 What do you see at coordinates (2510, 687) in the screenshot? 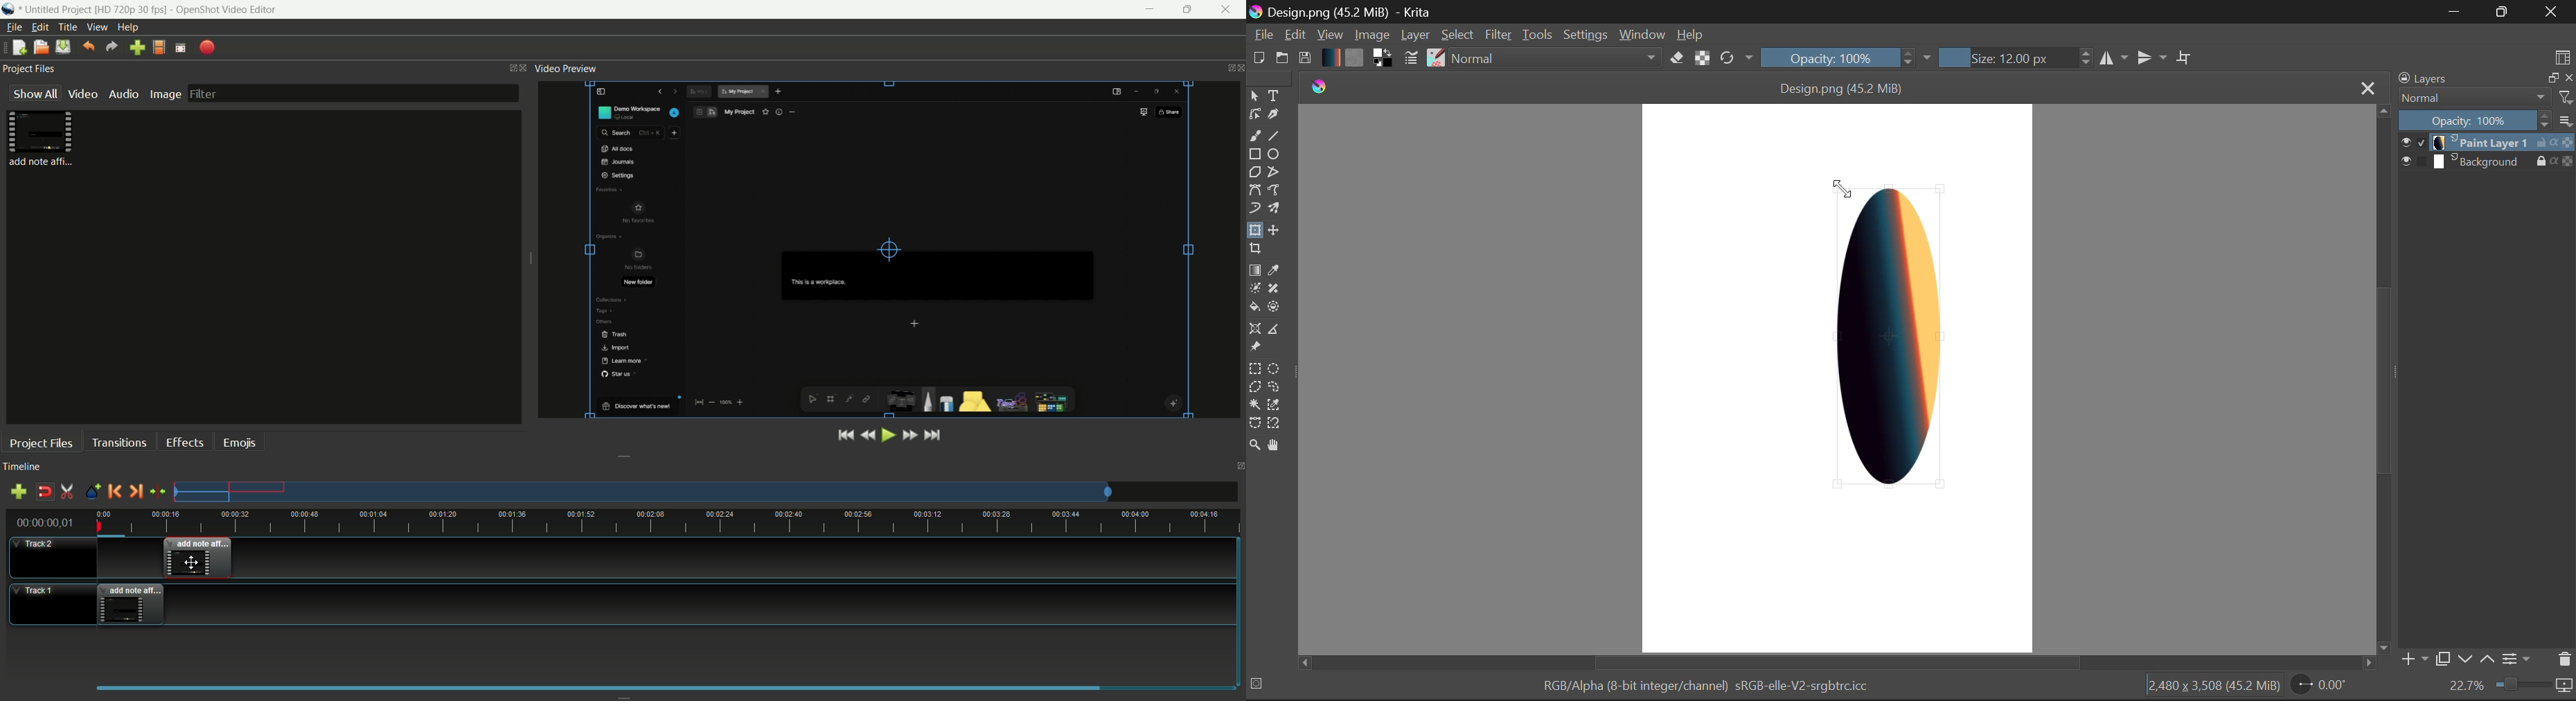
I see `Zoom` at bounding box center [2510, 687].